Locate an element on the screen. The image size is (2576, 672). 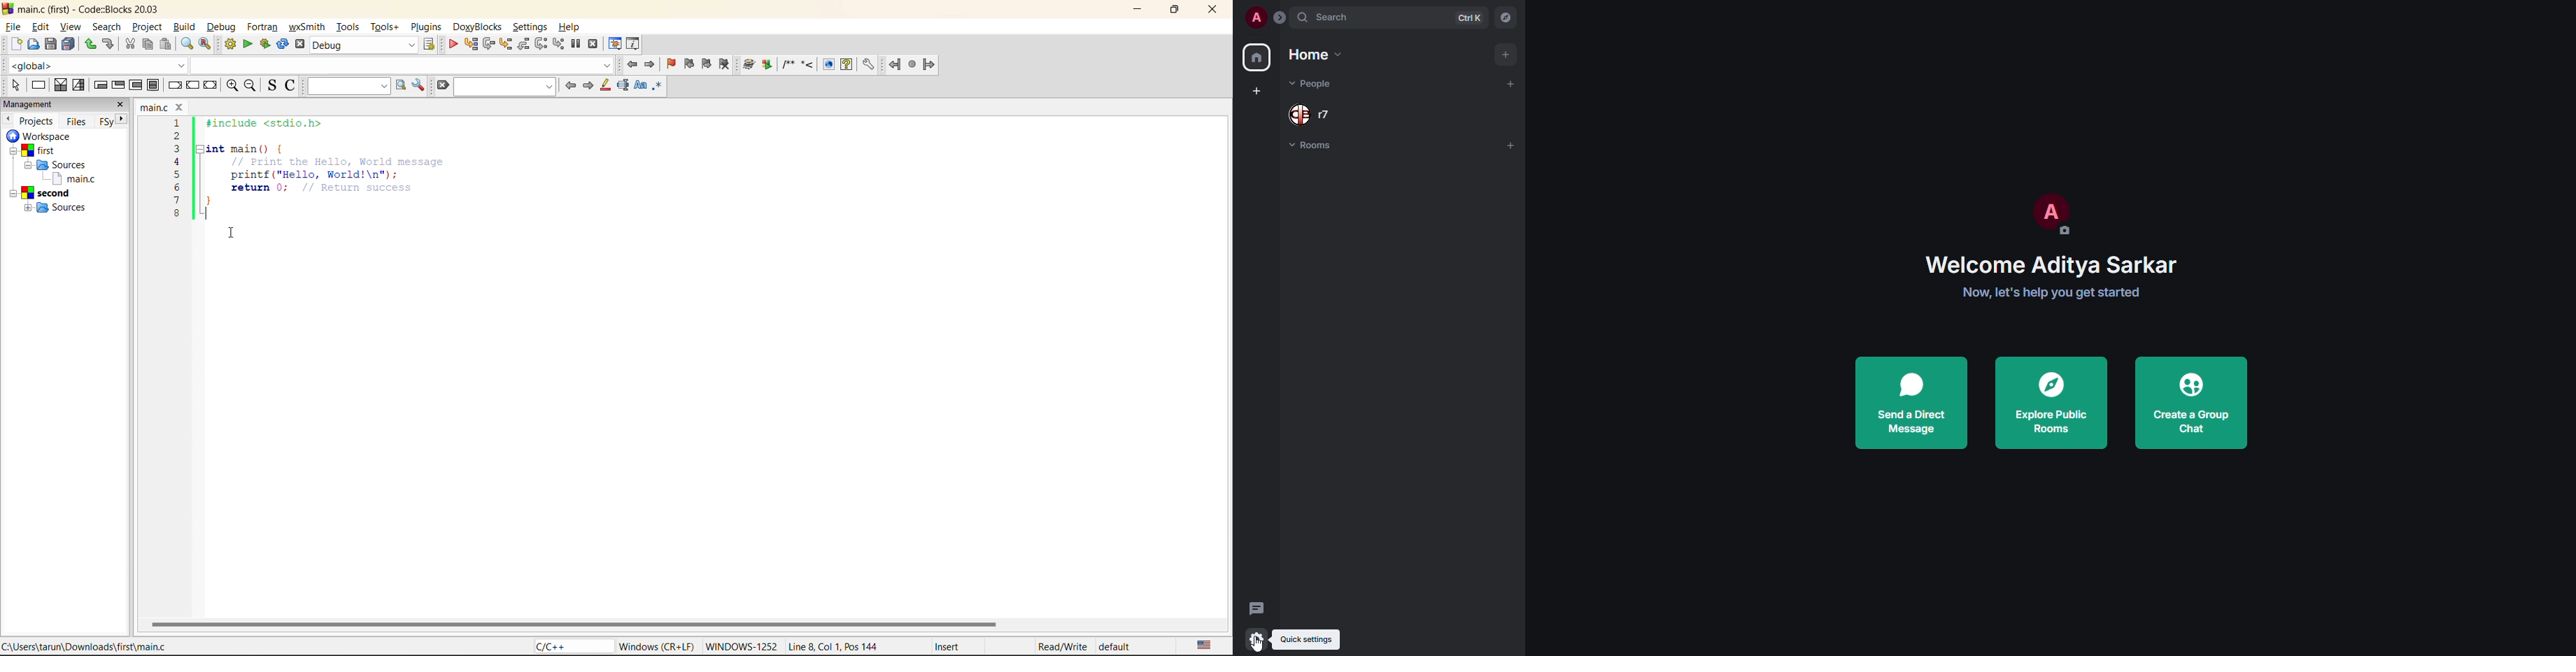
rooms is located at coordinates (1315, 147).